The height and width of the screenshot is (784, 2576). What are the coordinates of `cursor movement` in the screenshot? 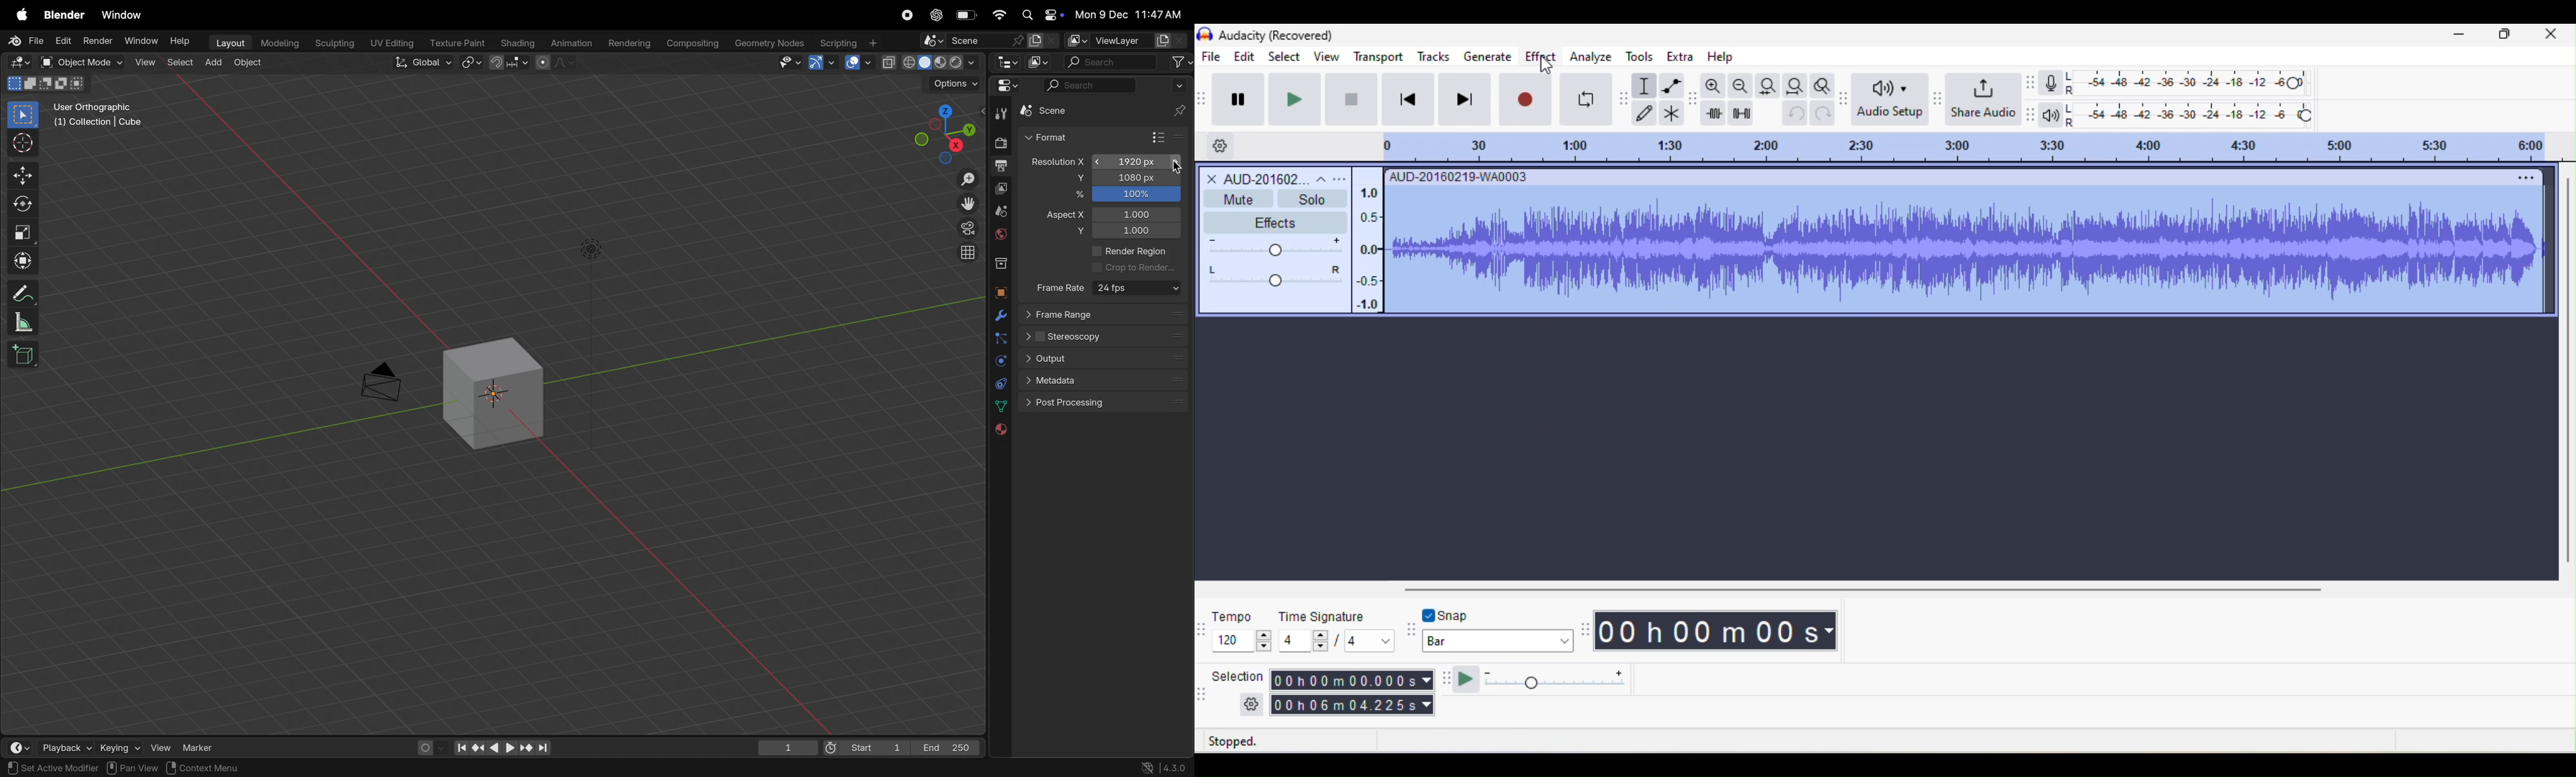 It's located at (1546, 67).